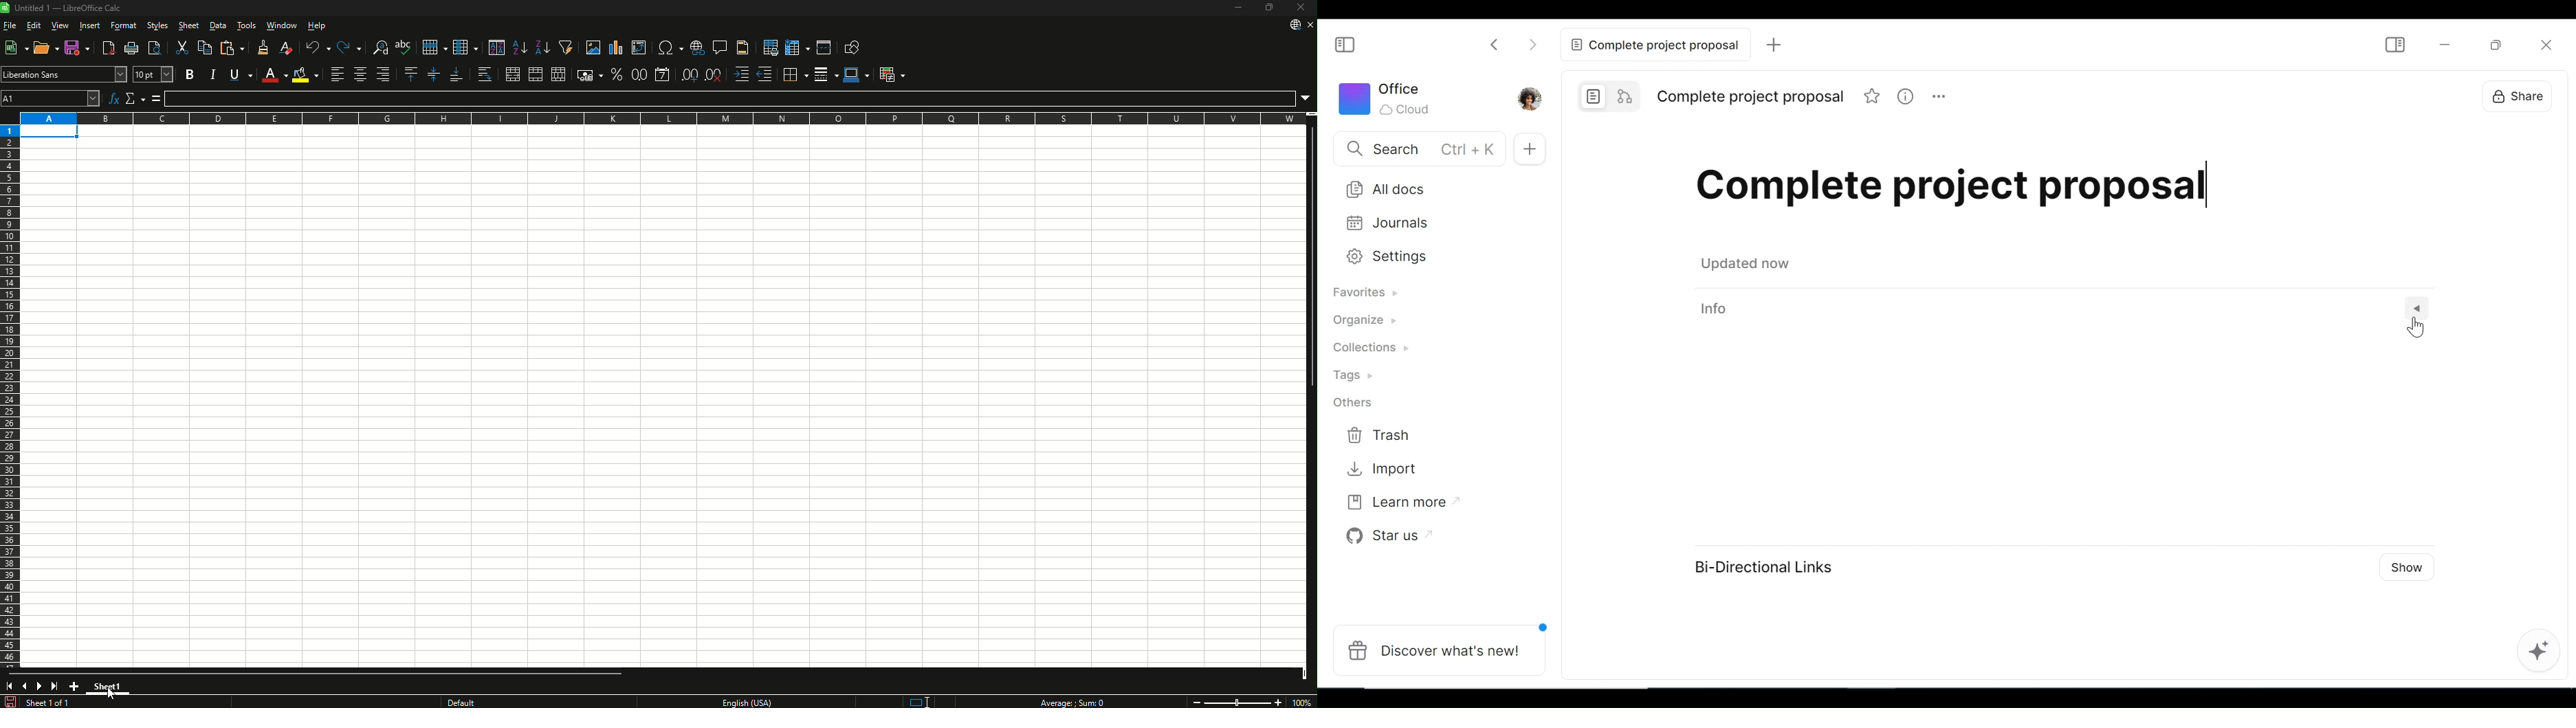 This screenshot has width=2576, height=728. What do you see at coordinates (520, 47) in the screenshot?
I see `Sort Ascending` at bounding box center [520, 47].